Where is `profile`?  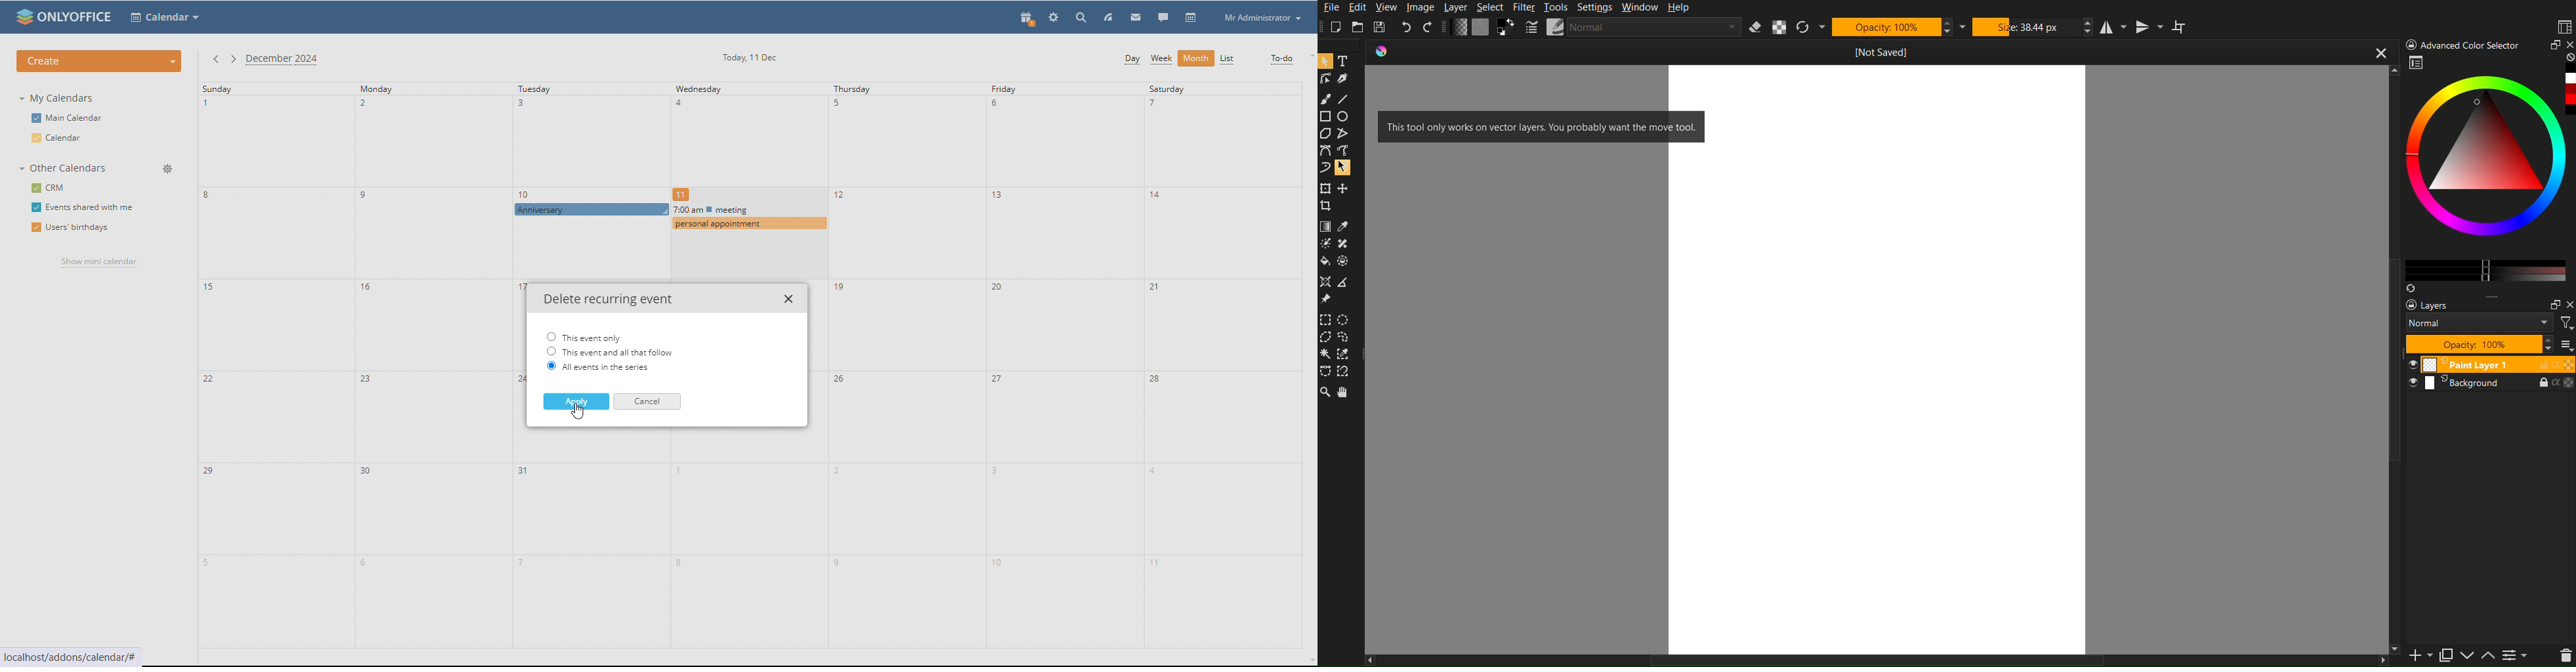
profile is located at coordinates (1261, 18).